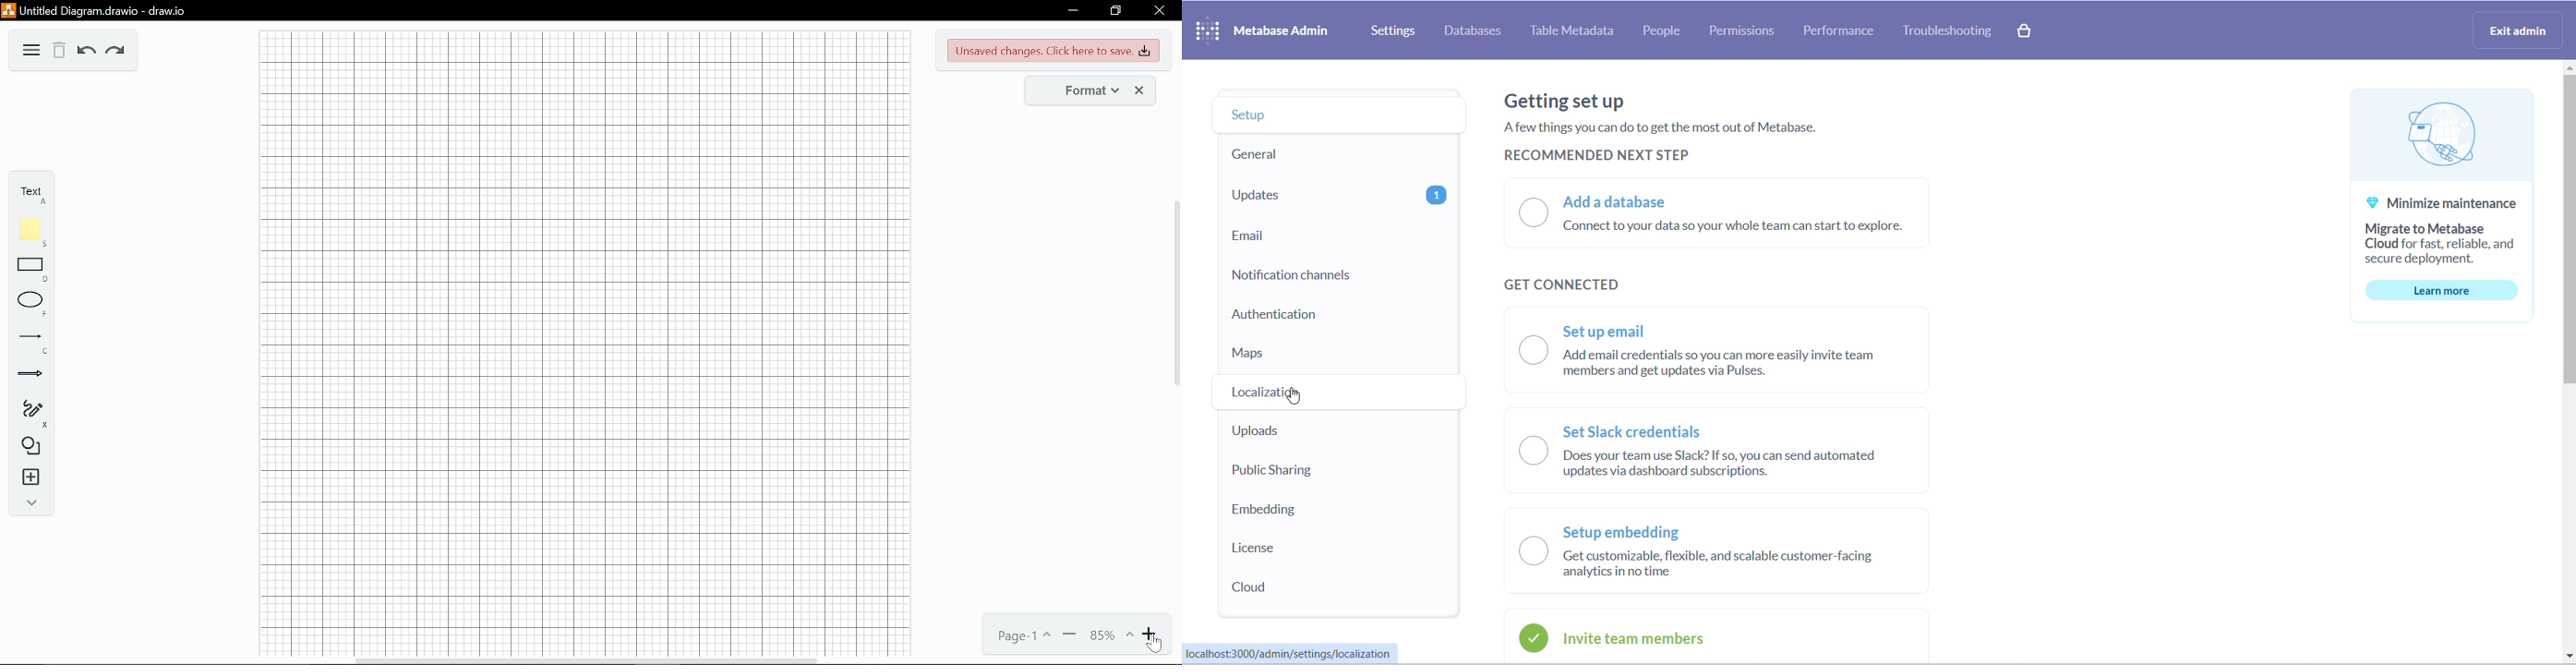 The image size is (2576, 672). Describe the element at coordinates (25, 413) in the screenshot. I see `freehand` at that location.